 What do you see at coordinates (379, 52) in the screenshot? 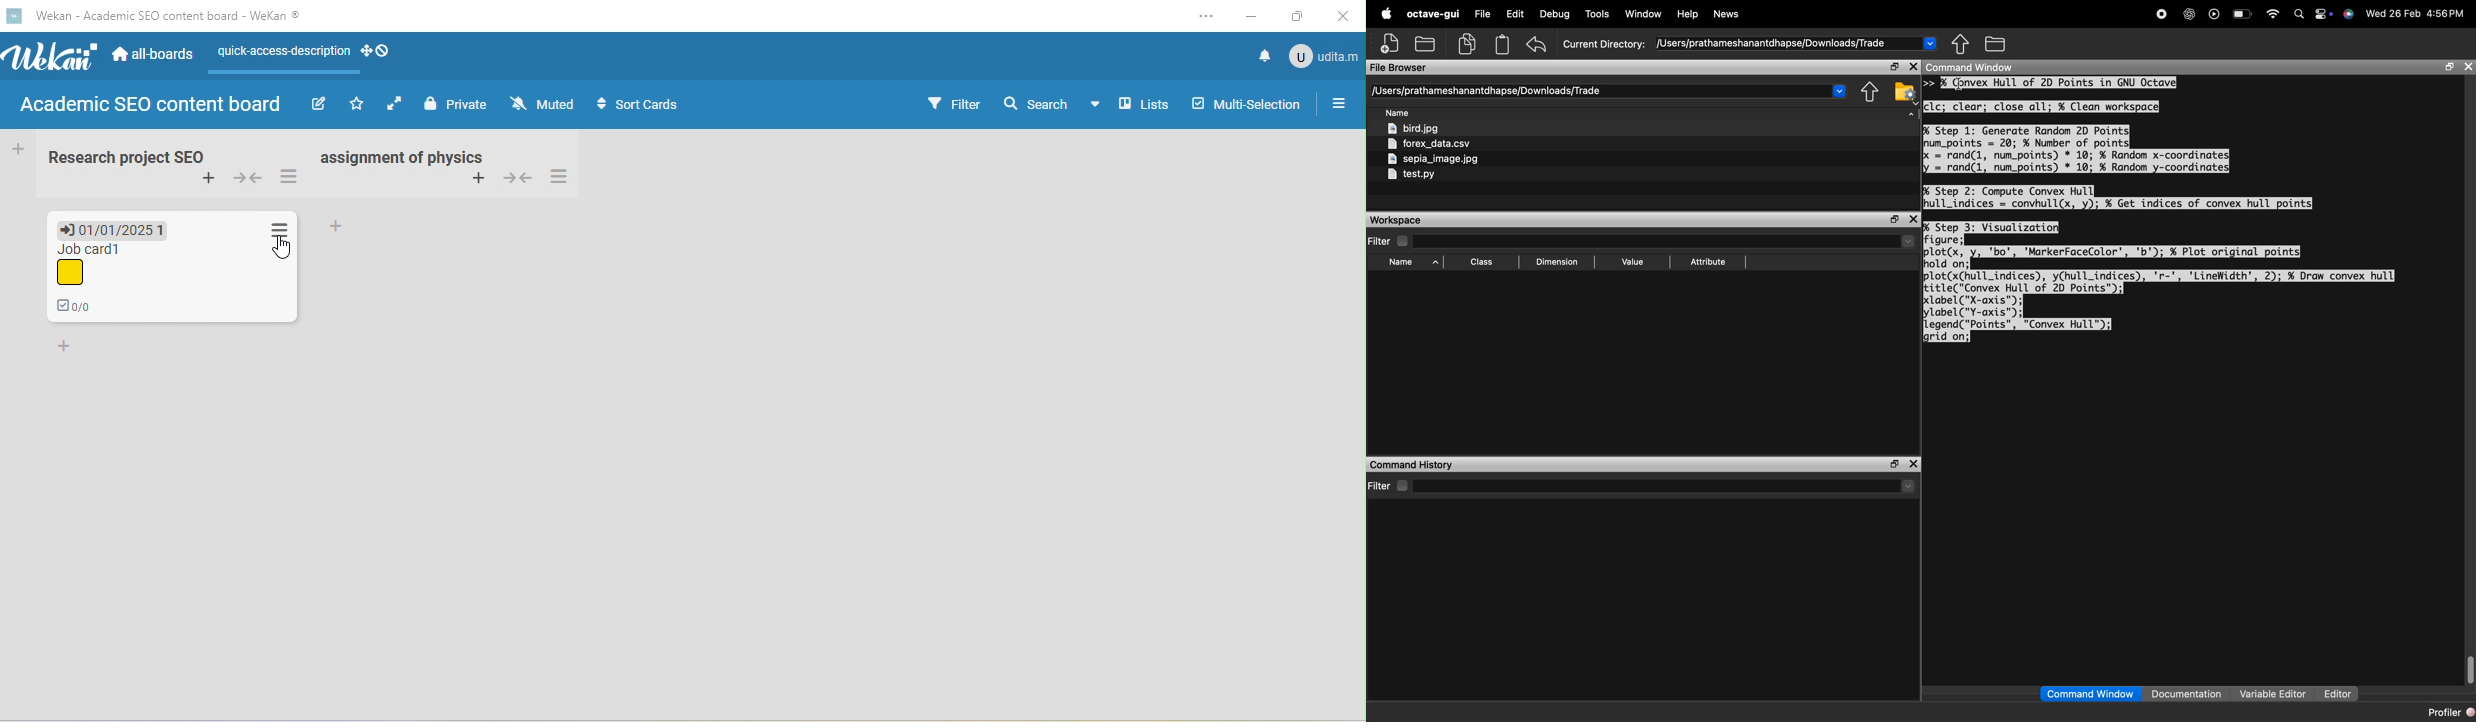
I see `show desktop drag handle` at bounding box center [379, 52].